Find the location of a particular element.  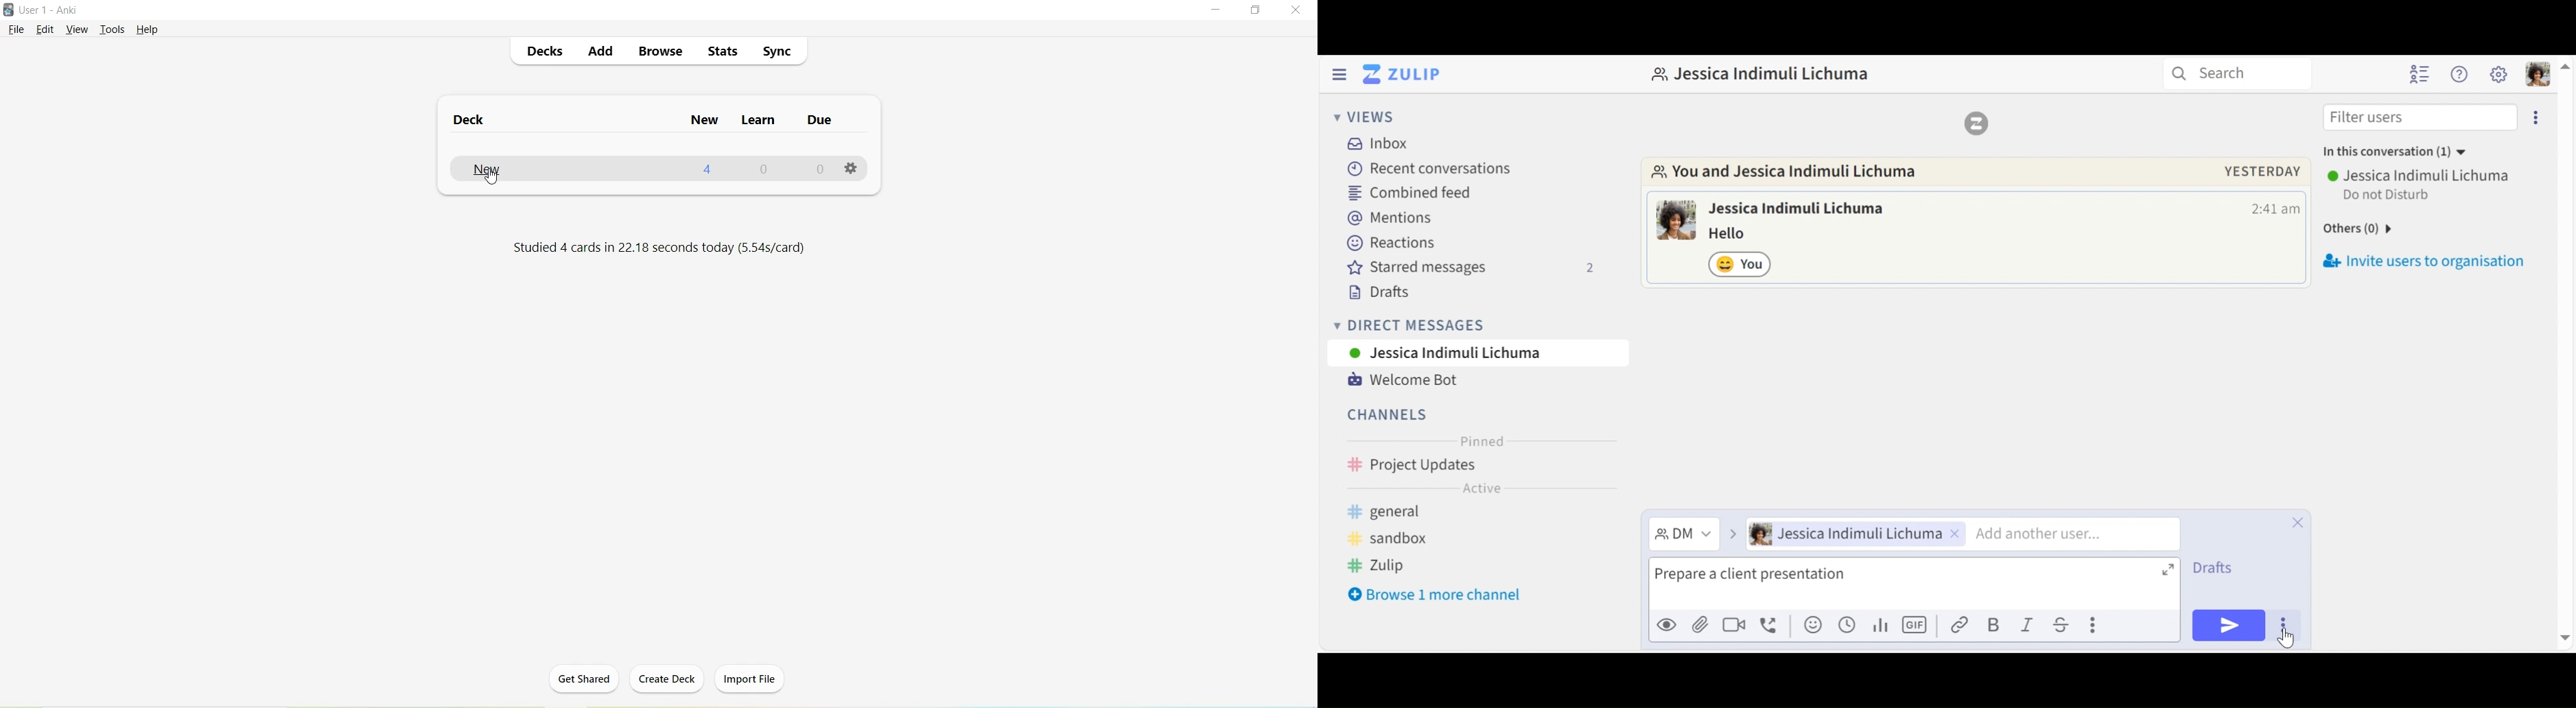

Options is located at coordinates (852, 168).